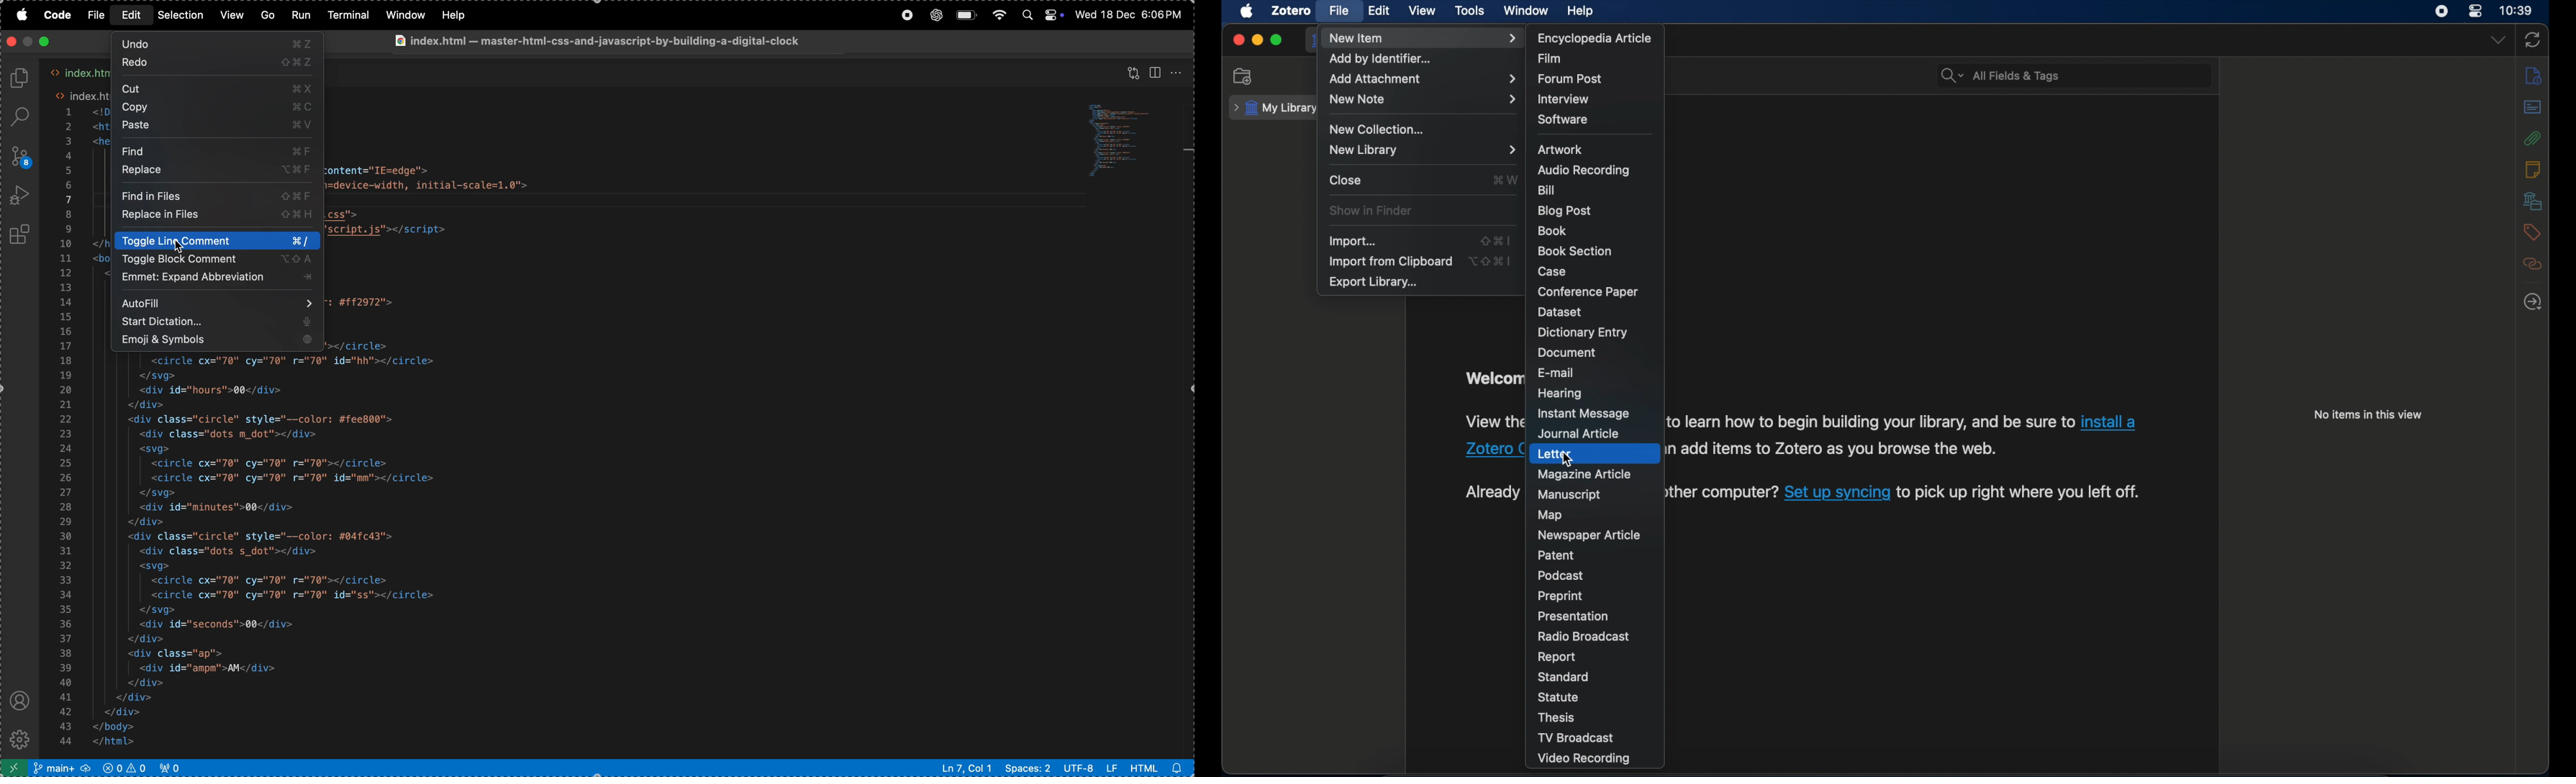  I want to click on import, so click(1353, 242).